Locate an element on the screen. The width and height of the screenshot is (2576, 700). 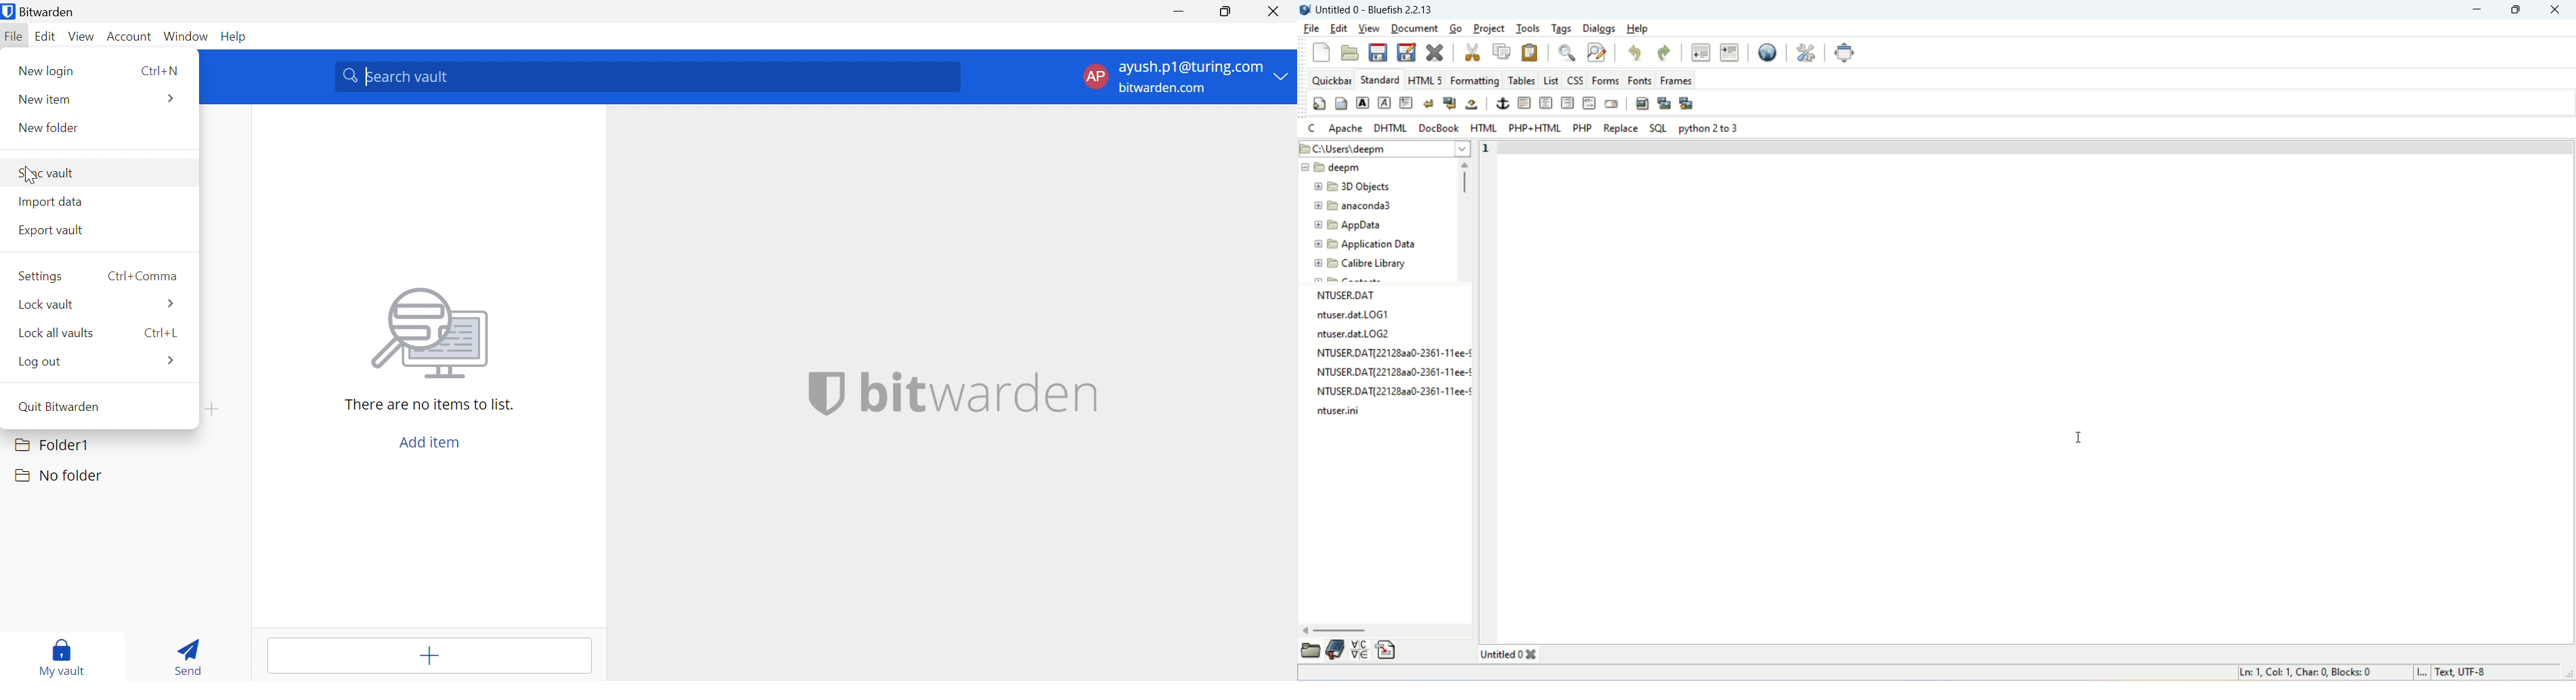
title is located at coordinates (1374, 8).